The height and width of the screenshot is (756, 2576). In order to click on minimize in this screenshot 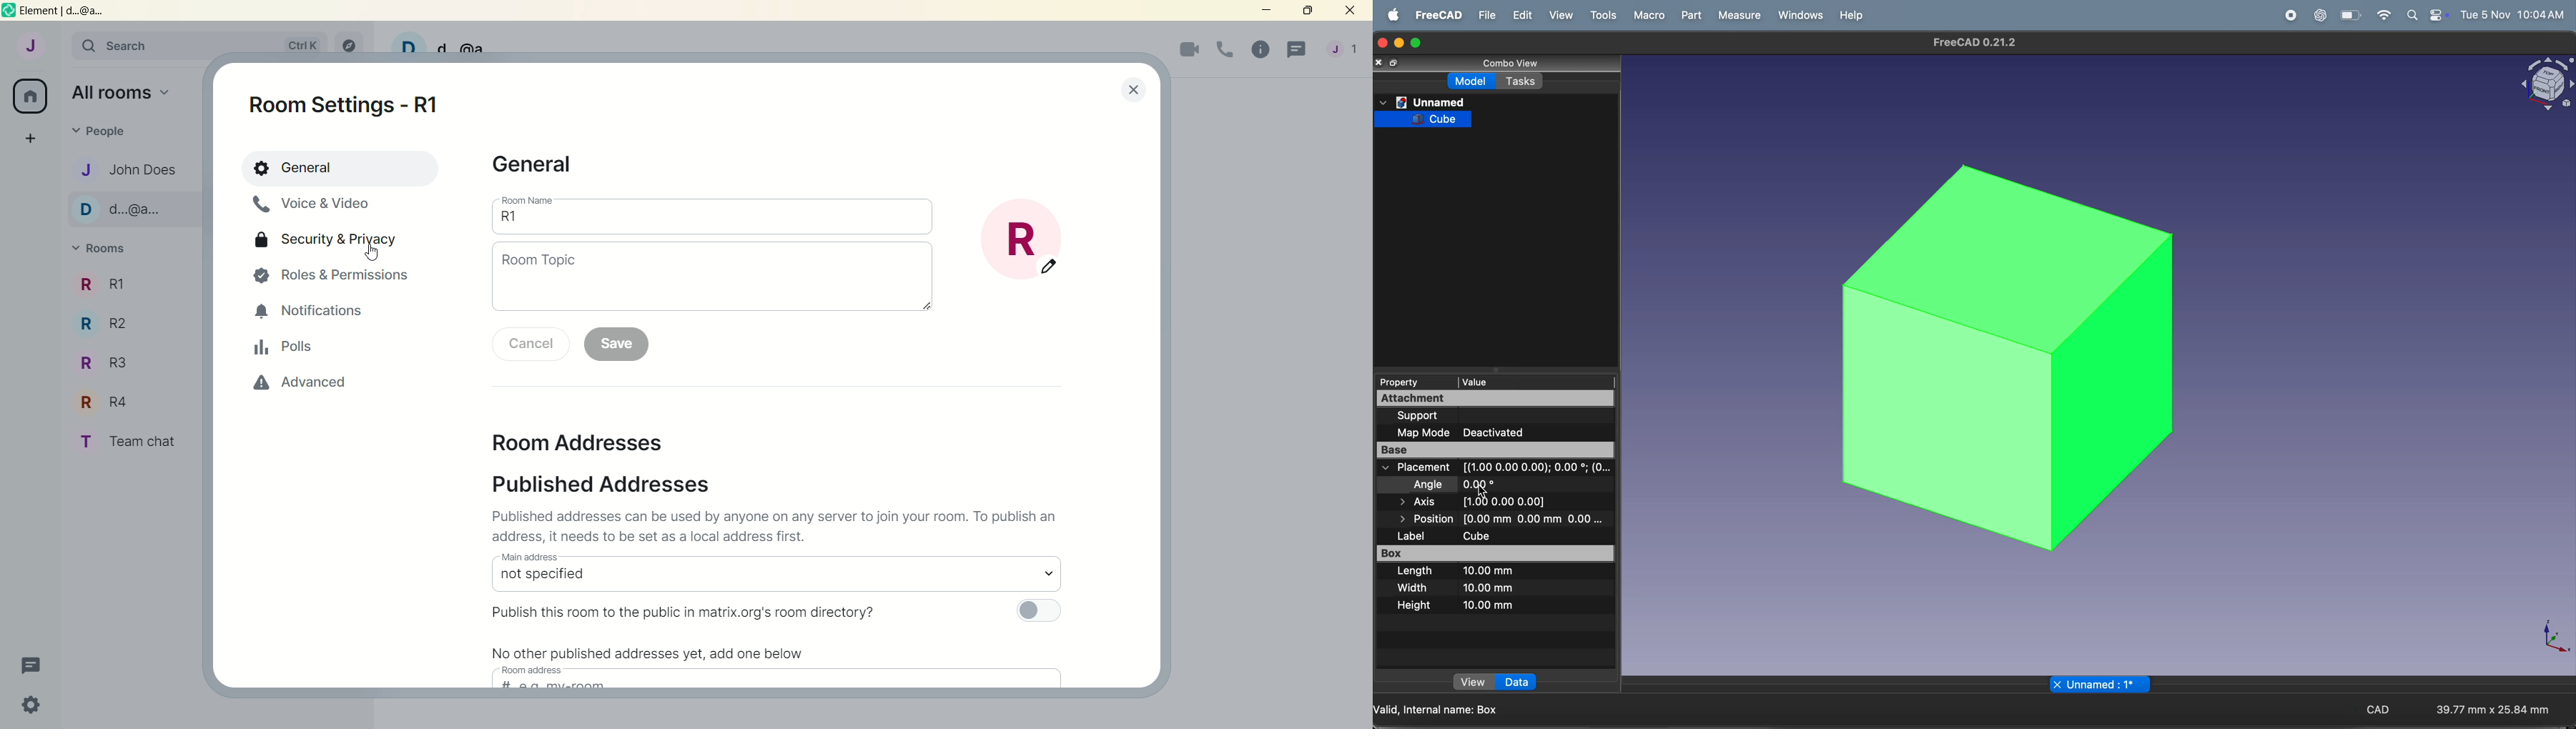, I will do `click(1401, 43)`.